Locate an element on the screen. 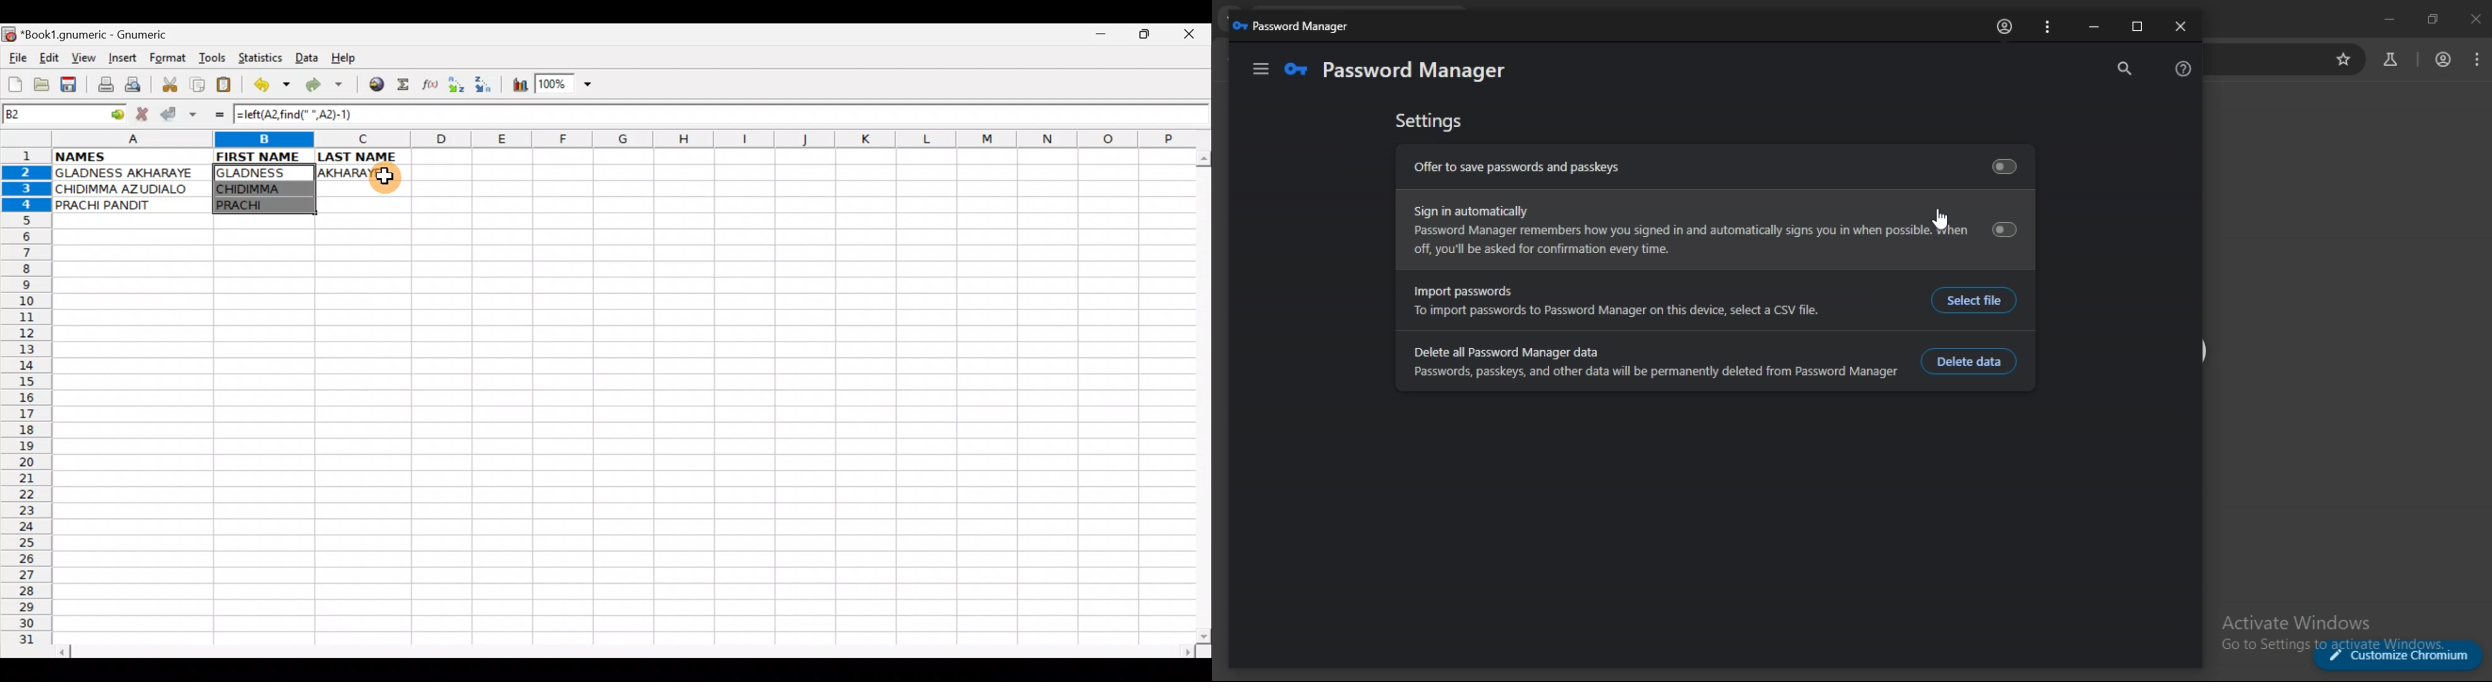 The width and height of the screenshot is (2492, 700). customize chromium is located at coordinates (2402, 656).